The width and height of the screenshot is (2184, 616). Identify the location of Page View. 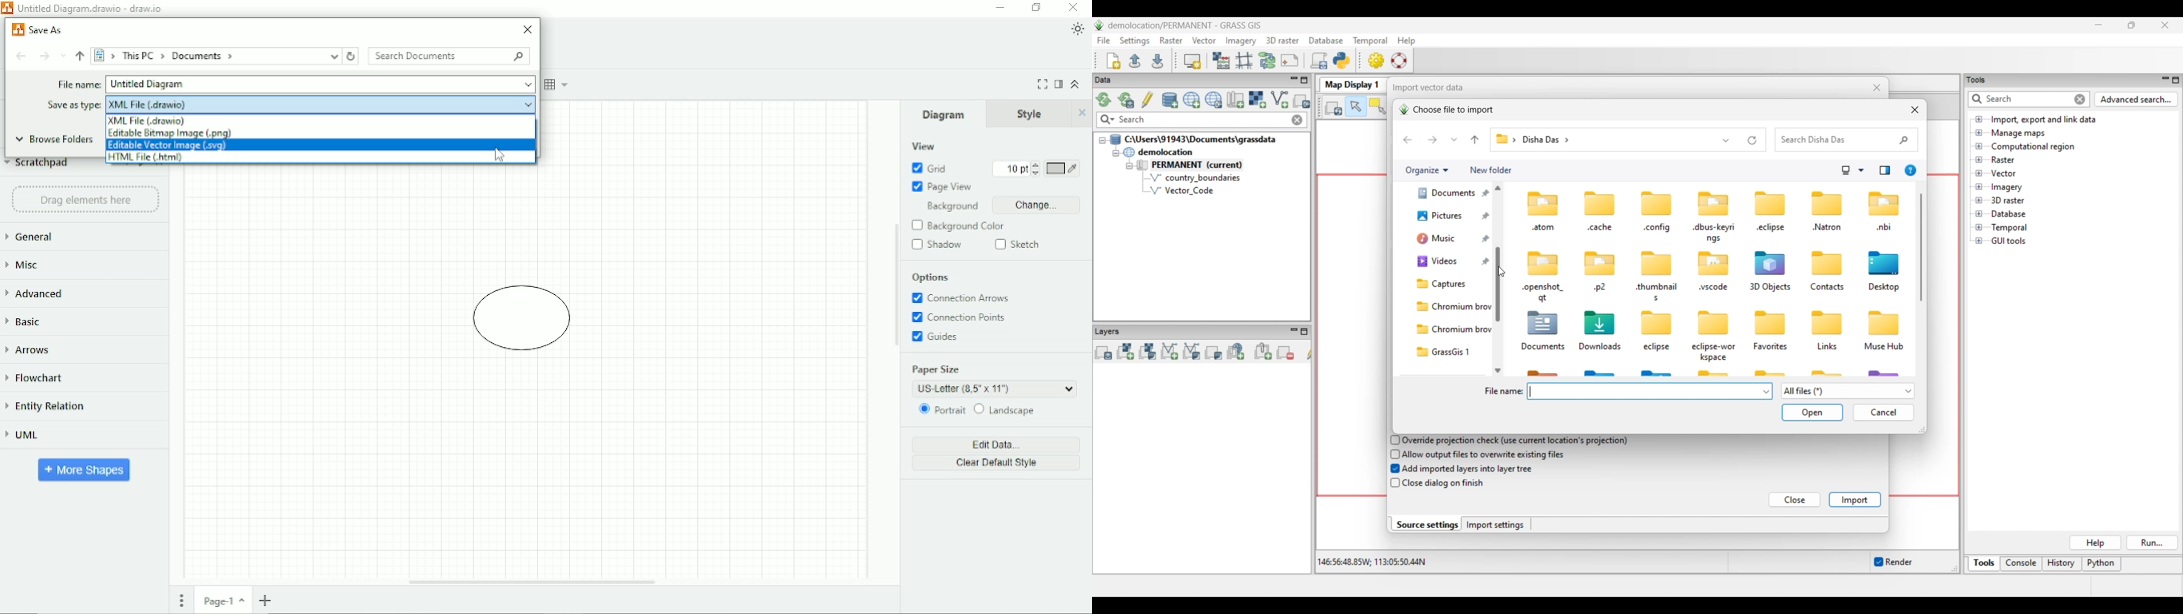
(941, 186).